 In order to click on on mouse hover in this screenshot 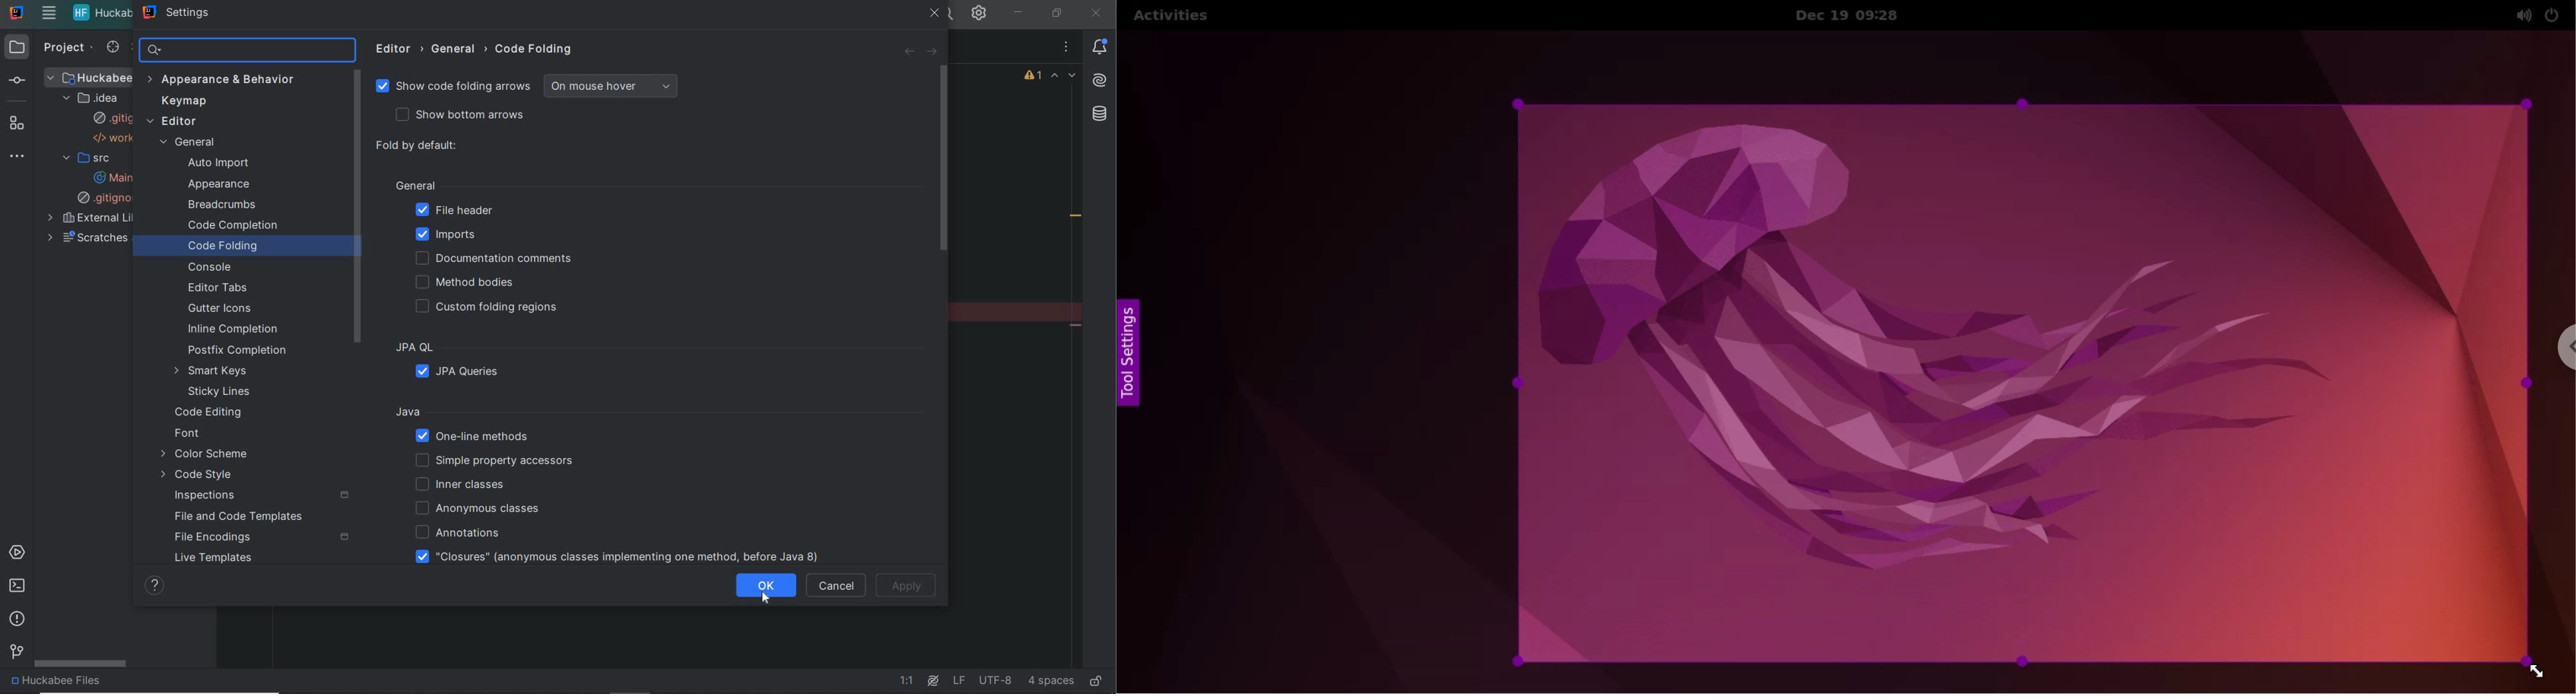, I will do `click(609, 87)`.